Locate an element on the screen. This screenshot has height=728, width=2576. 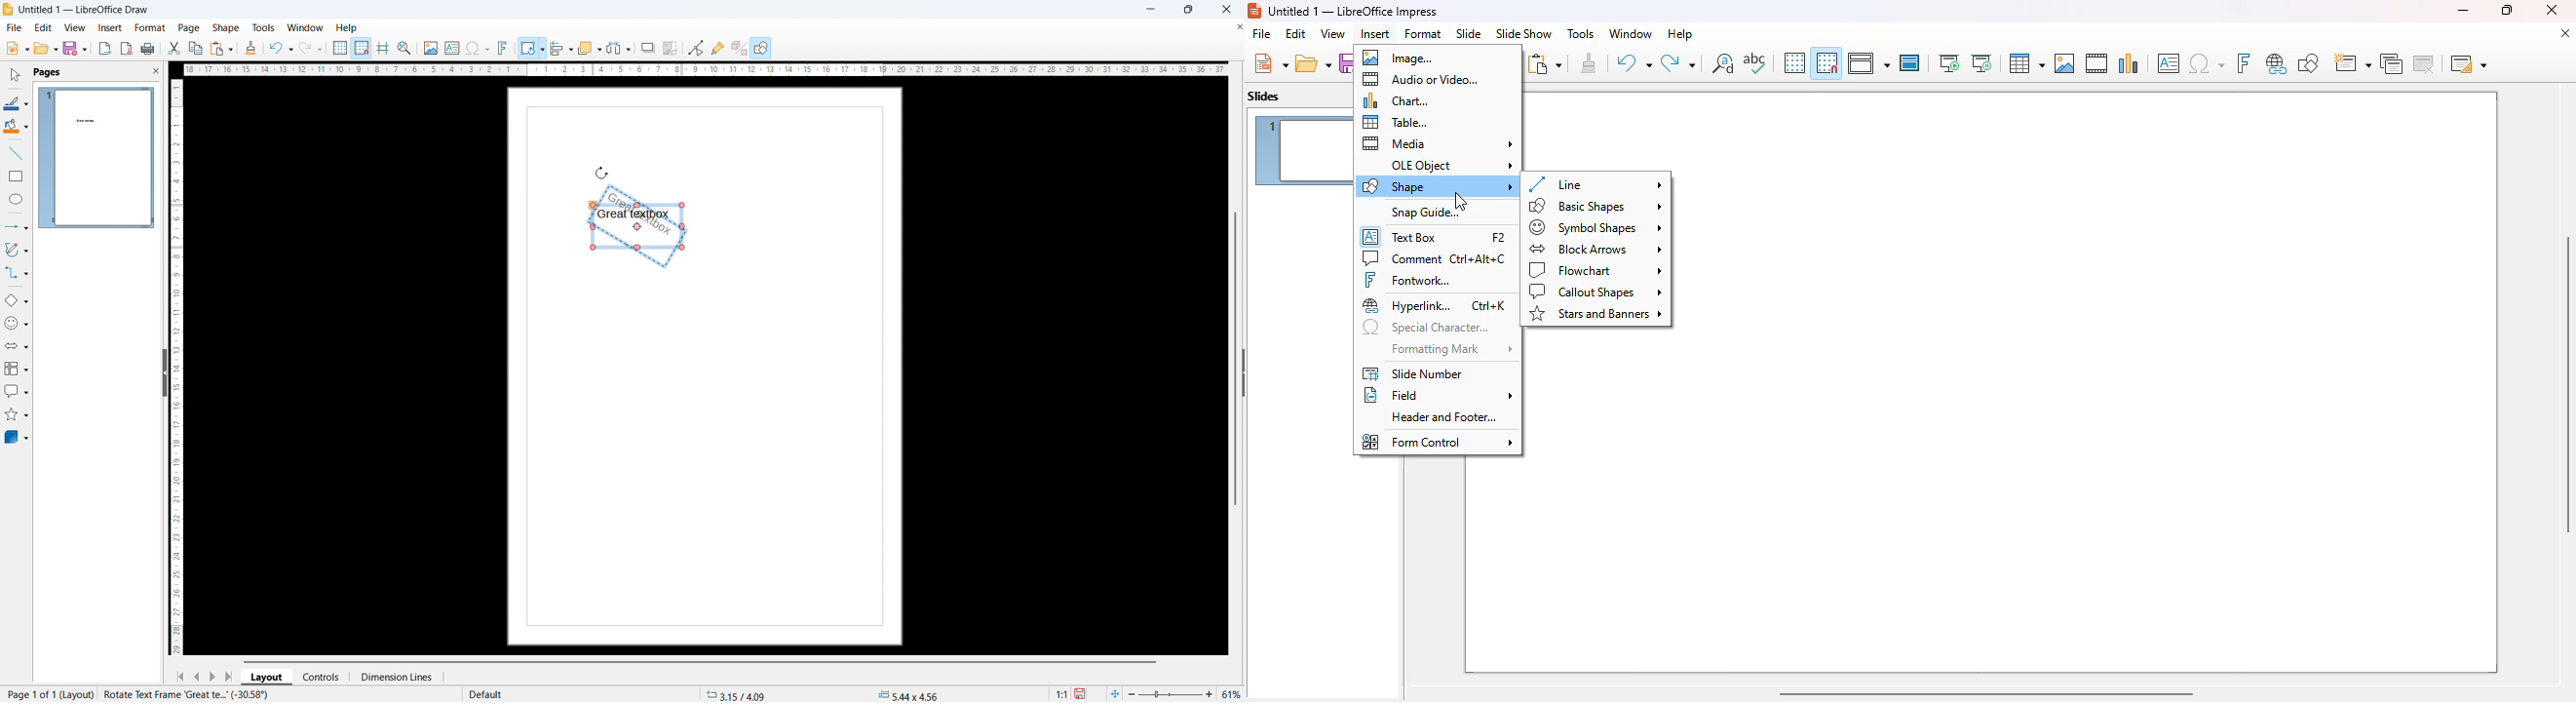
insert symbols is located at coordinates (478, 48).